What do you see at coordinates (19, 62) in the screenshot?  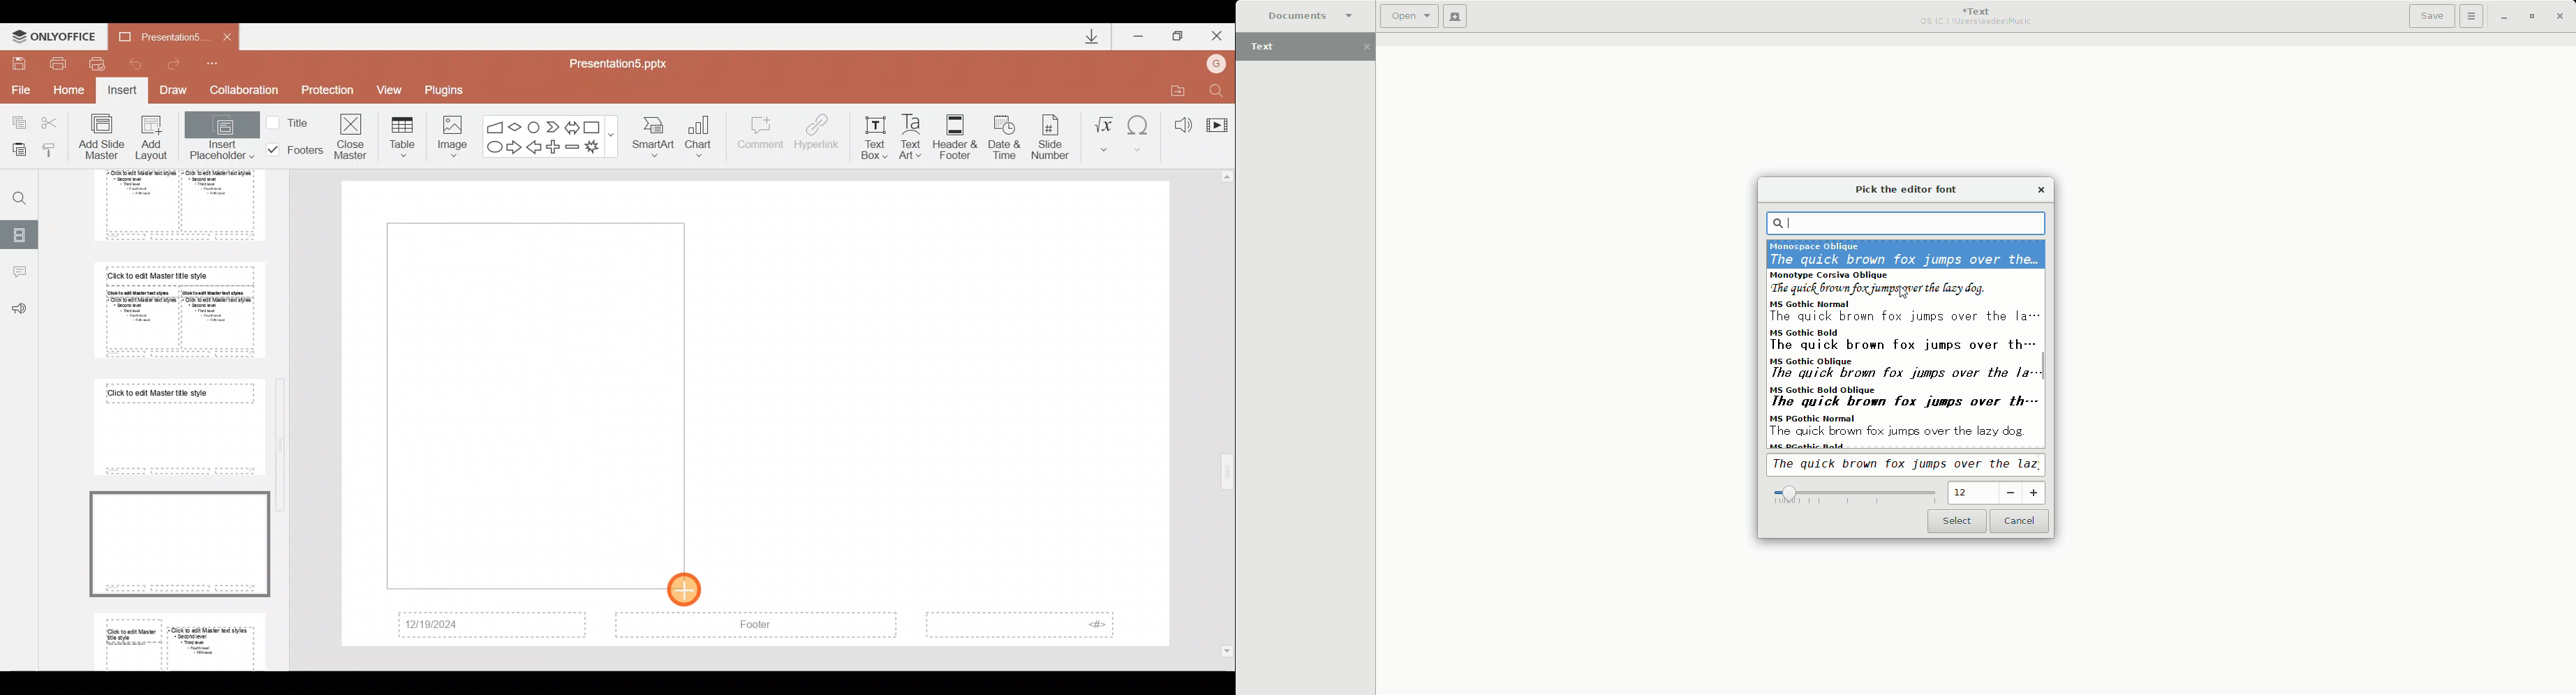 I see `Save` at bounding box center [19, 62].